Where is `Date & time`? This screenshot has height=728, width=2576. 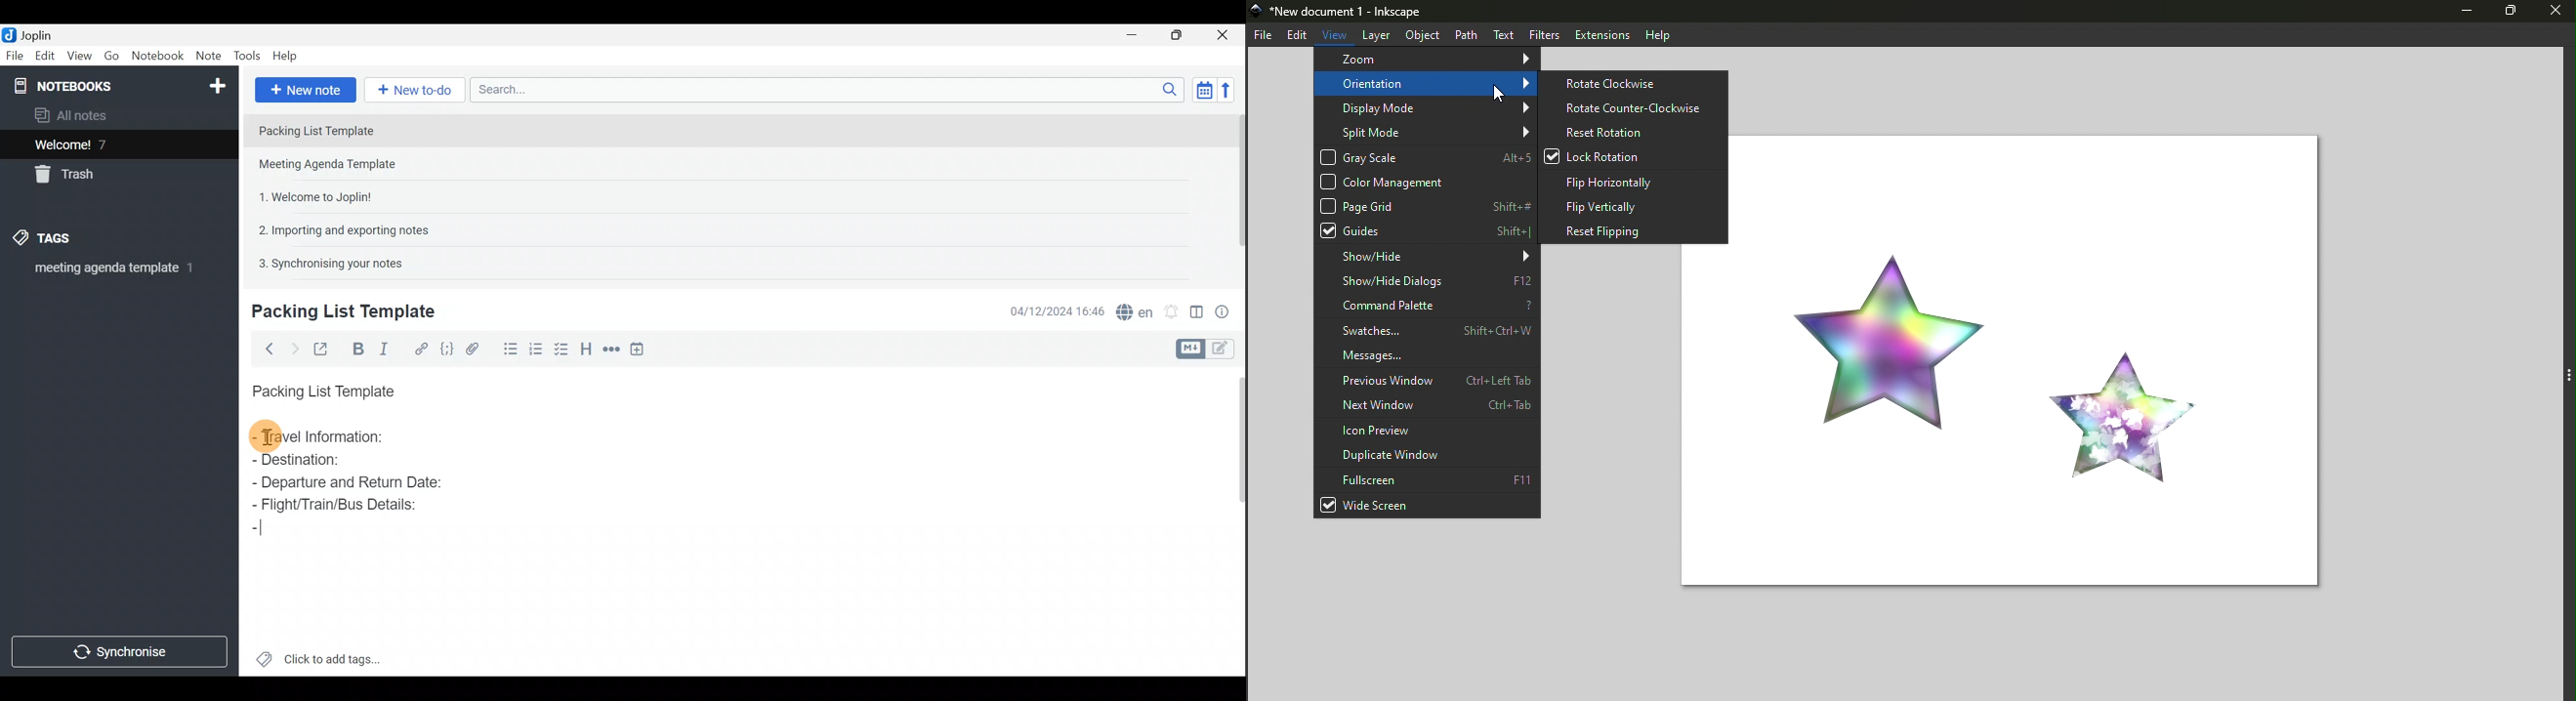 Date & time is located at coordinates (1058, 310).